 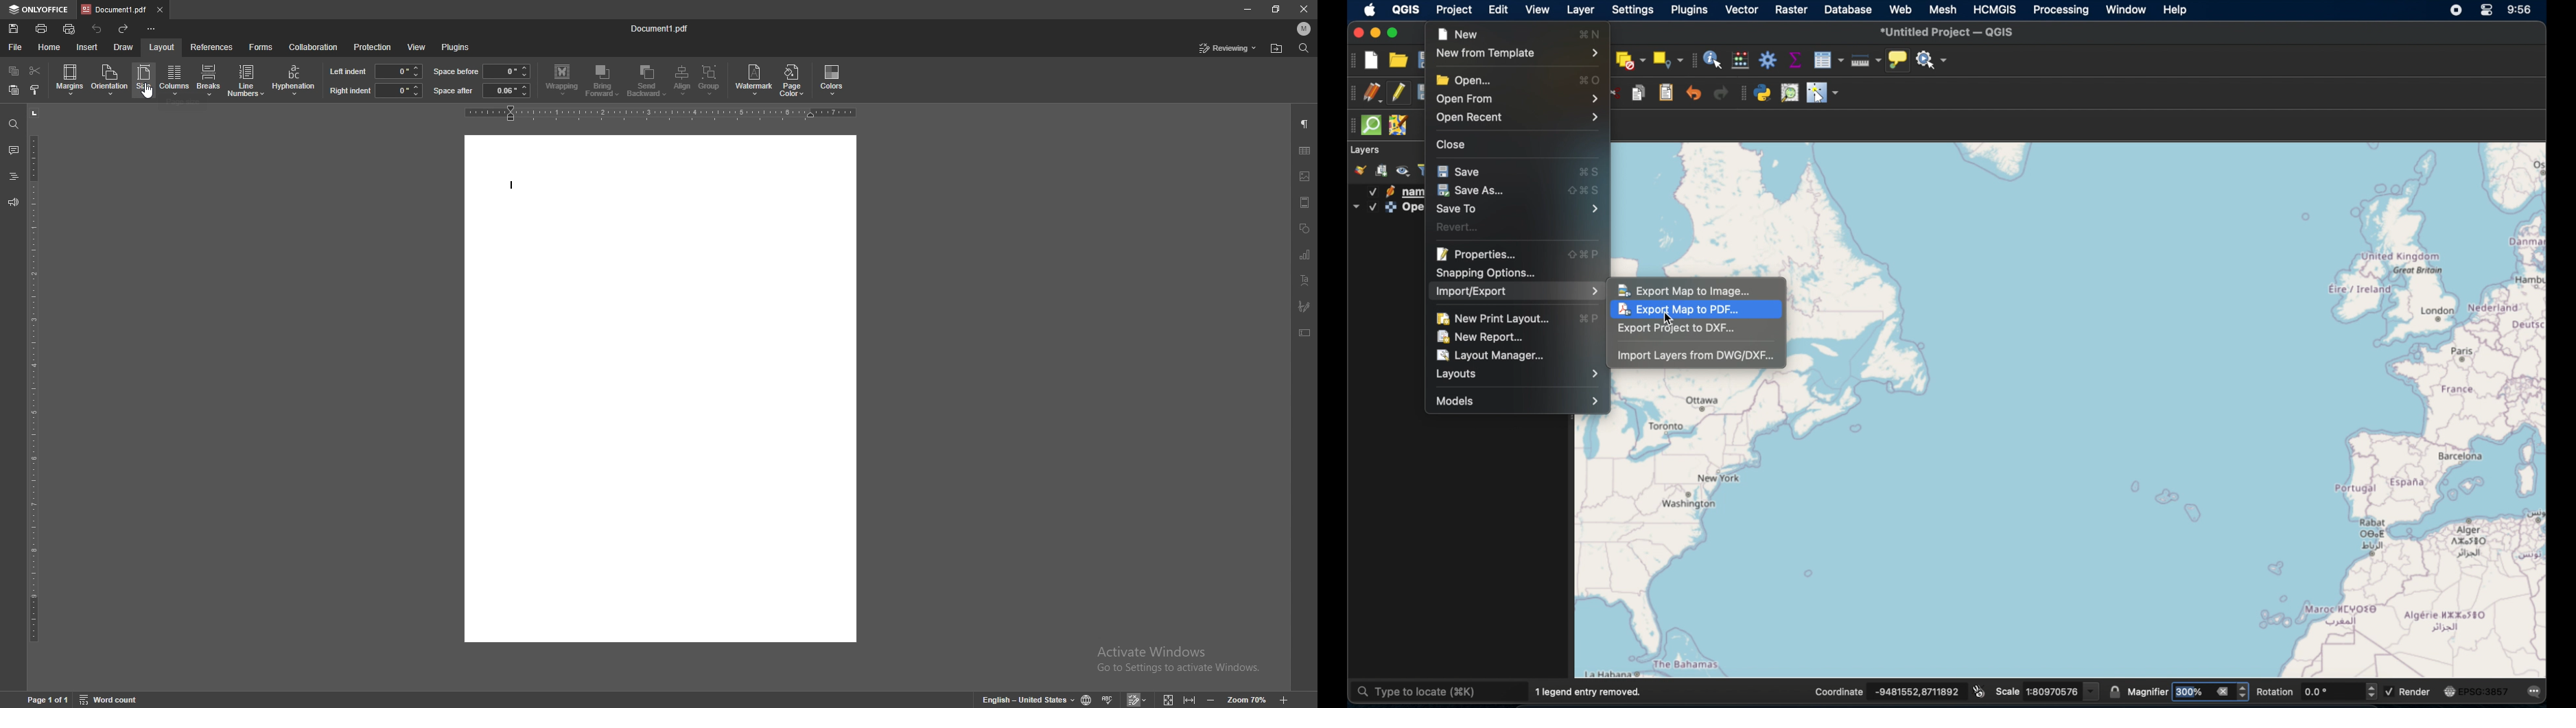 I want to click on select by location, so click(x=1668, y=60).